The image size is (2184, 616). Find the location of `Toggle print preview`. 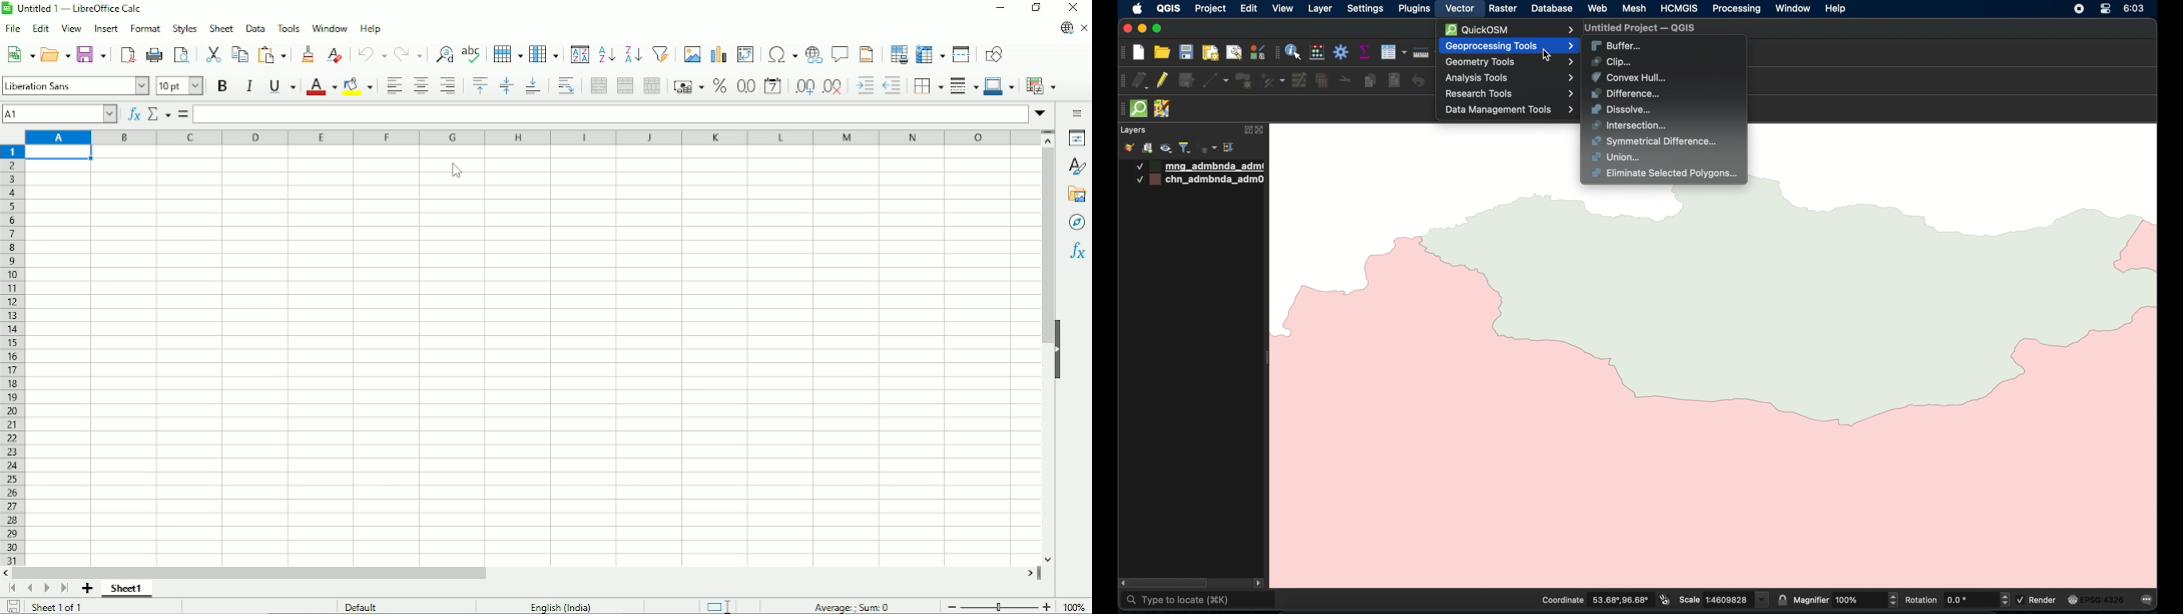

Toggle print preview is located at coordinates (183, 56).